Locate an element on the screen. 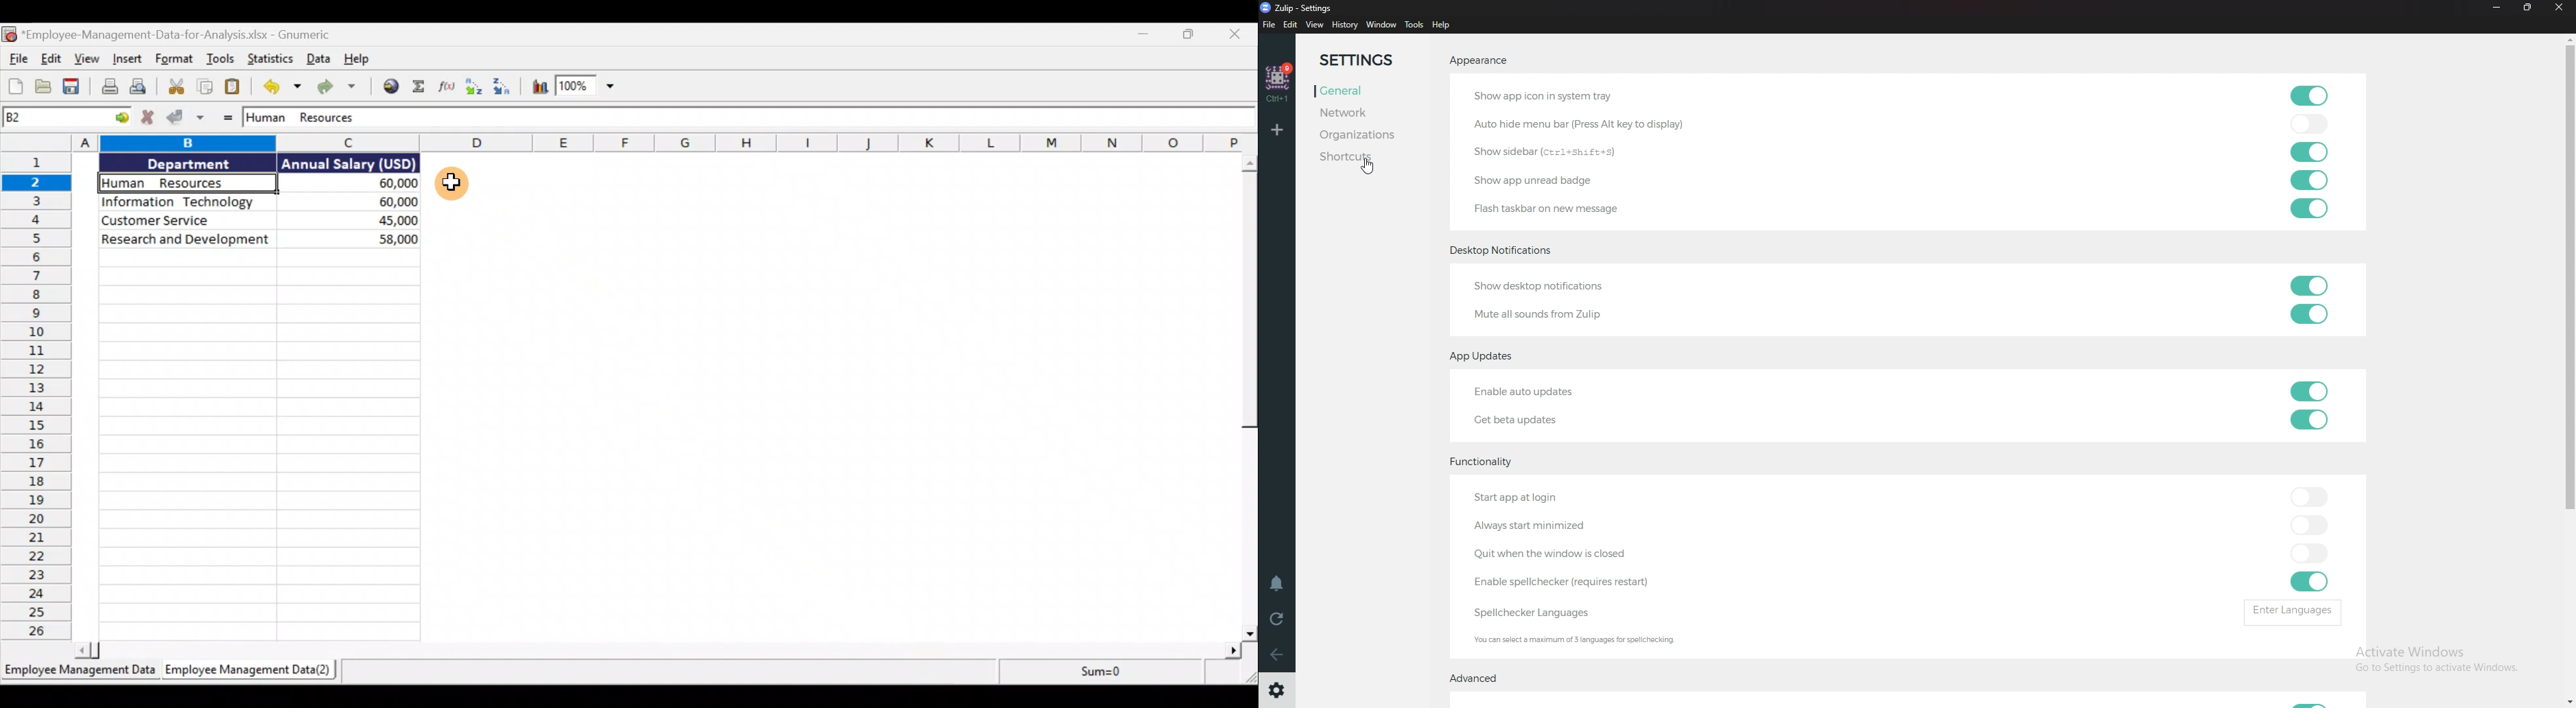 Image resolution: width=2576 pixels, height=728 pixels. Show app unread badge is located at coordinates (1531, 179).